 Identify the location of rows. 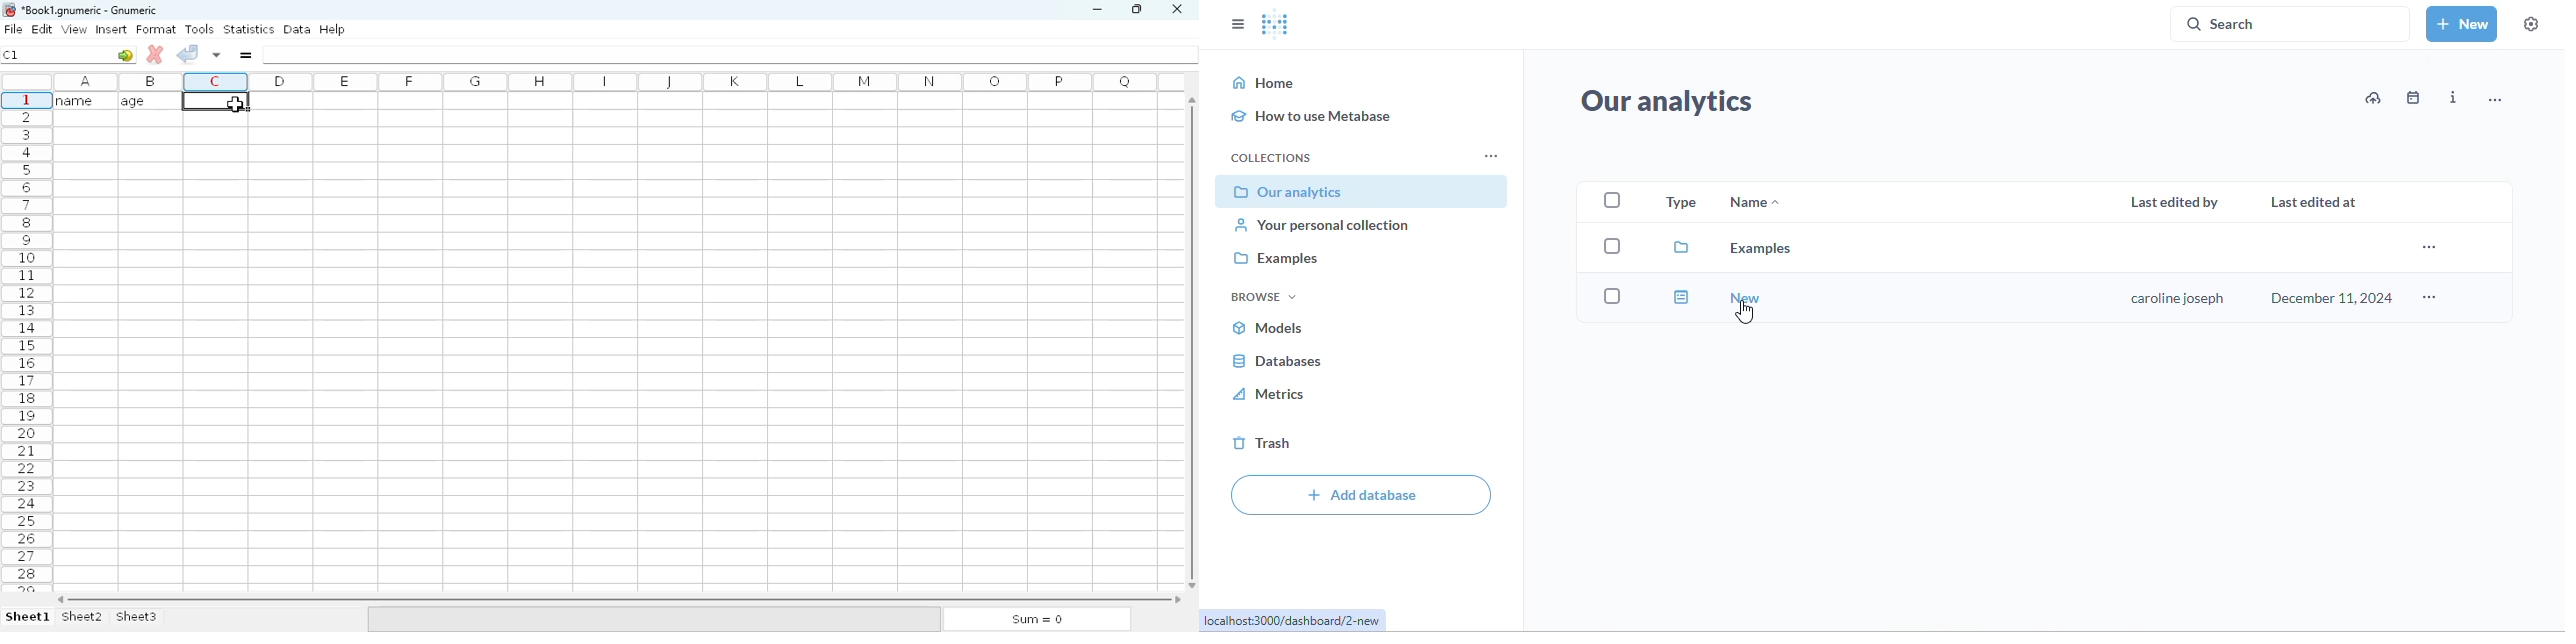
(26, 341).